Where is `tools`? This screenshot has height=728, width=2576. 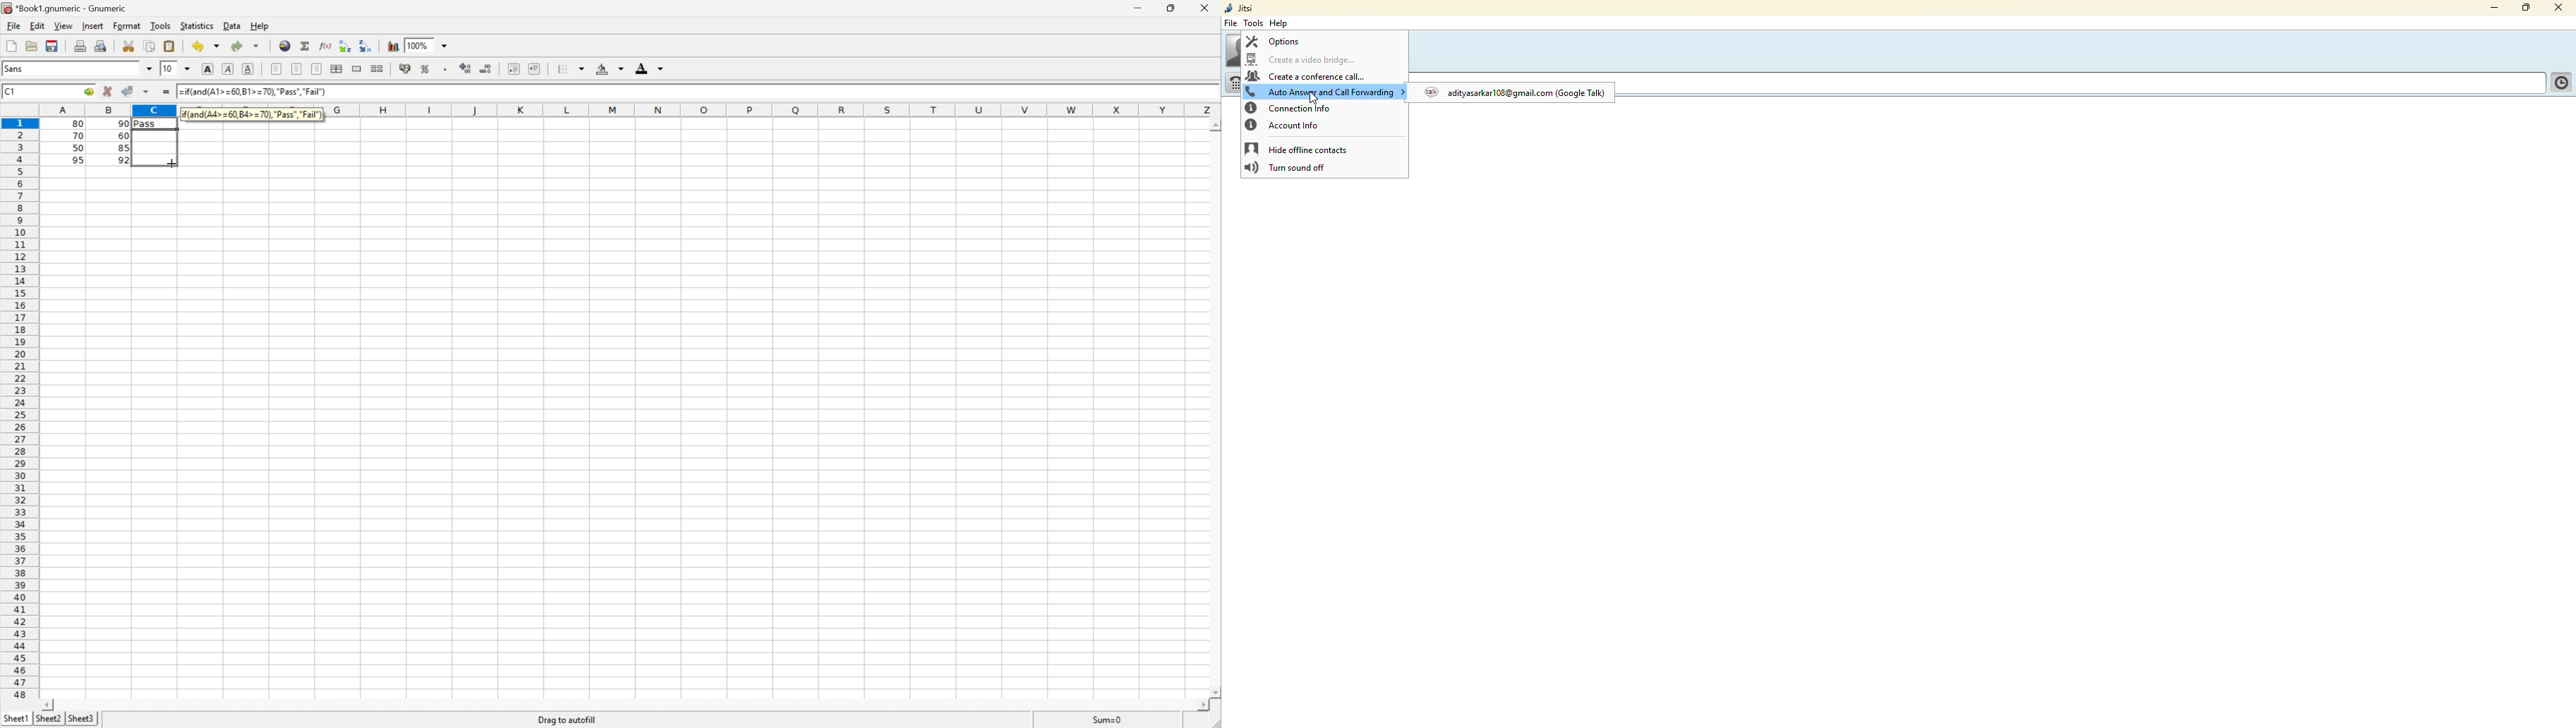 tools is located at coordinates (1256, 23).